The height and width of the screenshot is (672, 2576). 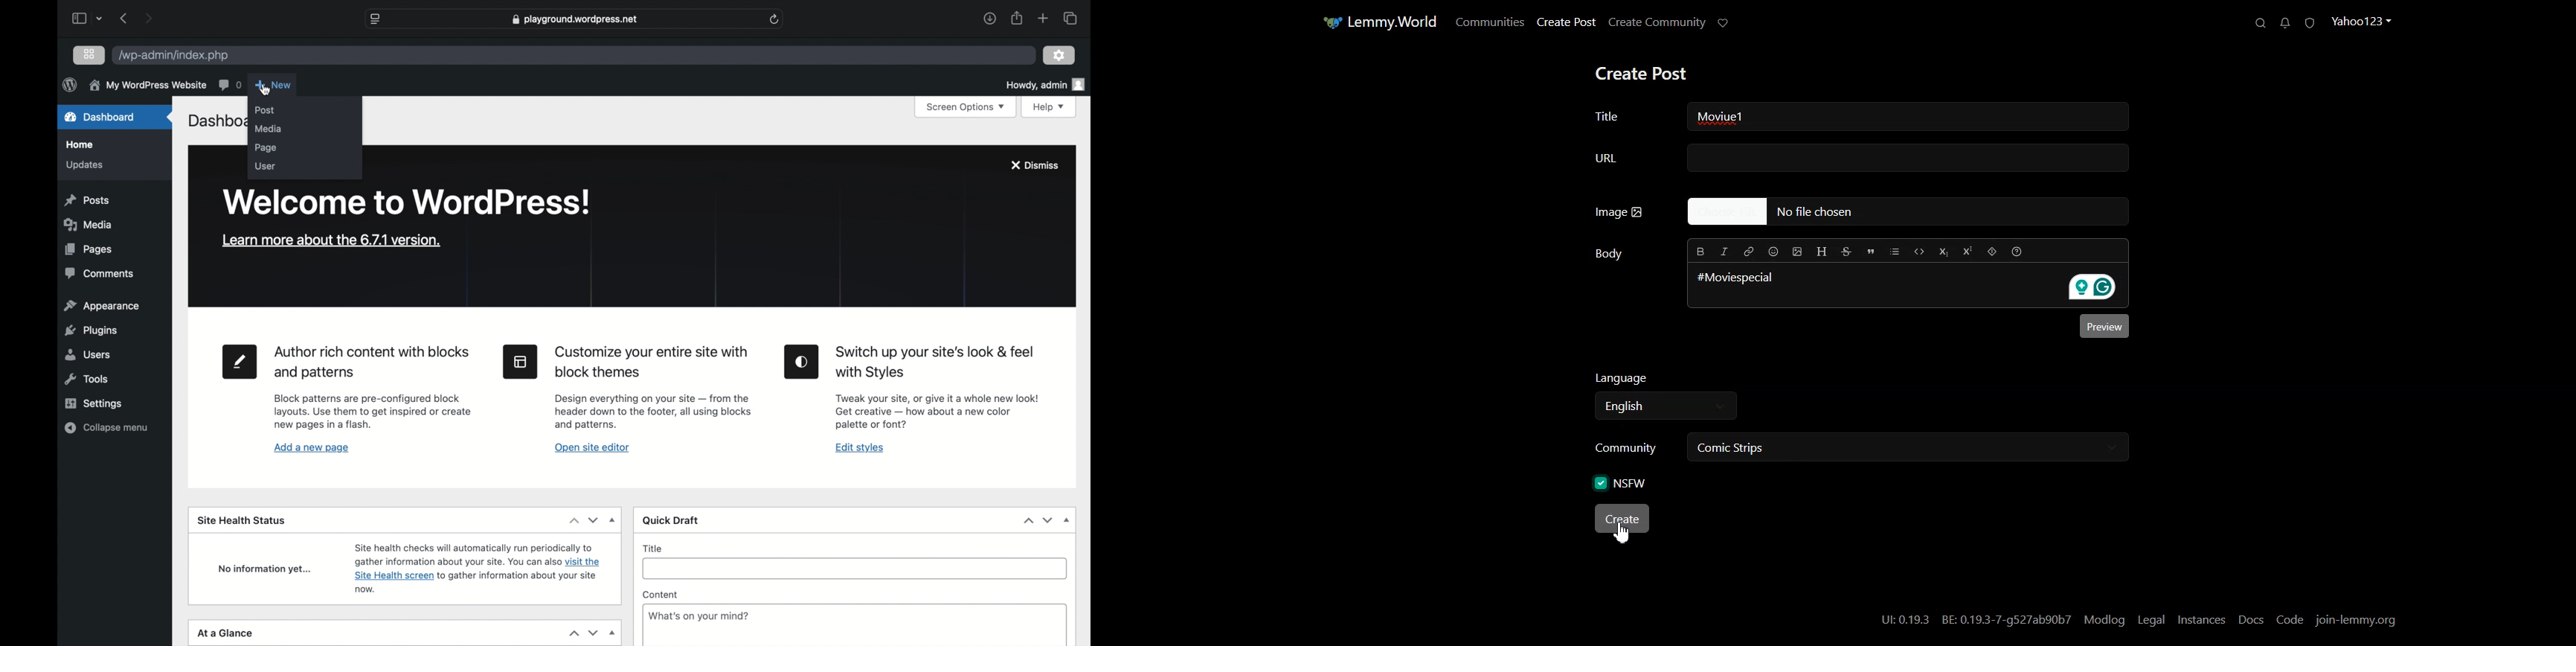 I want to click on refresh, so click(x=775, y=19).